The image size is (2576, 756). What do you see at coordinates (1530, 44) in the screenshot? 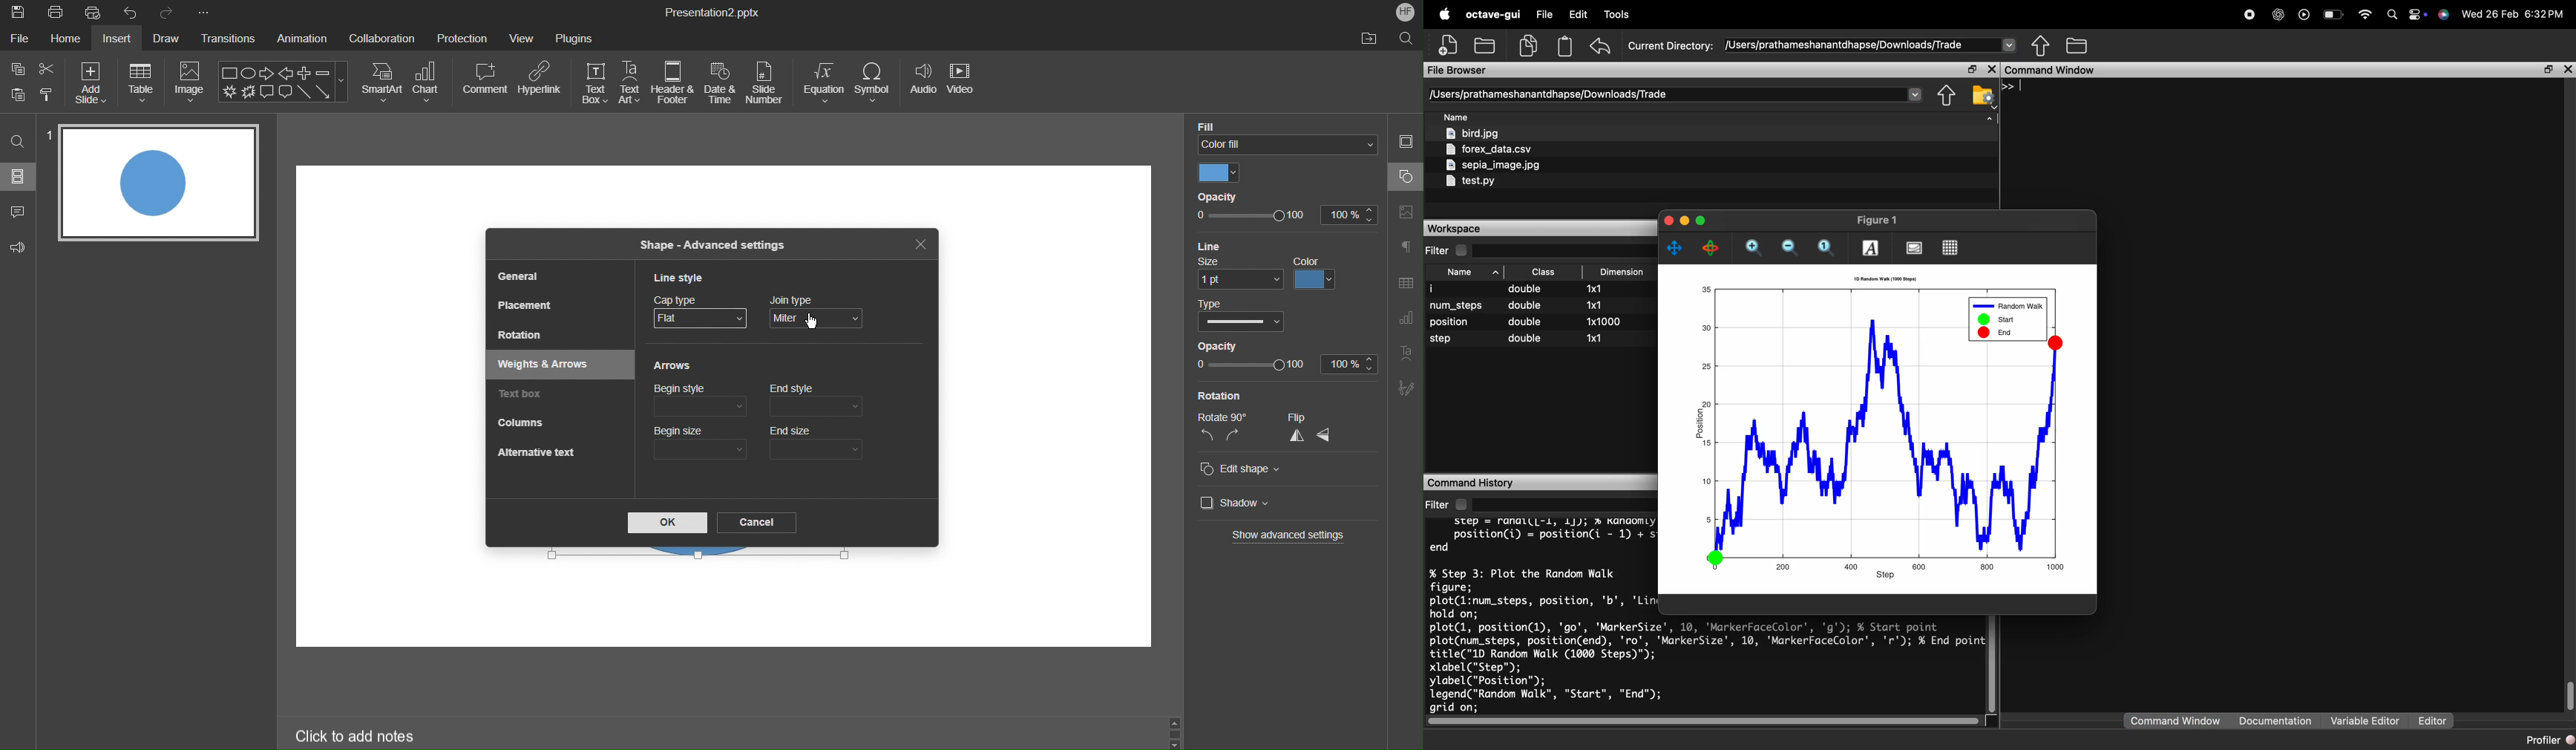
I see `copy` at bounding box center [1530, 44].